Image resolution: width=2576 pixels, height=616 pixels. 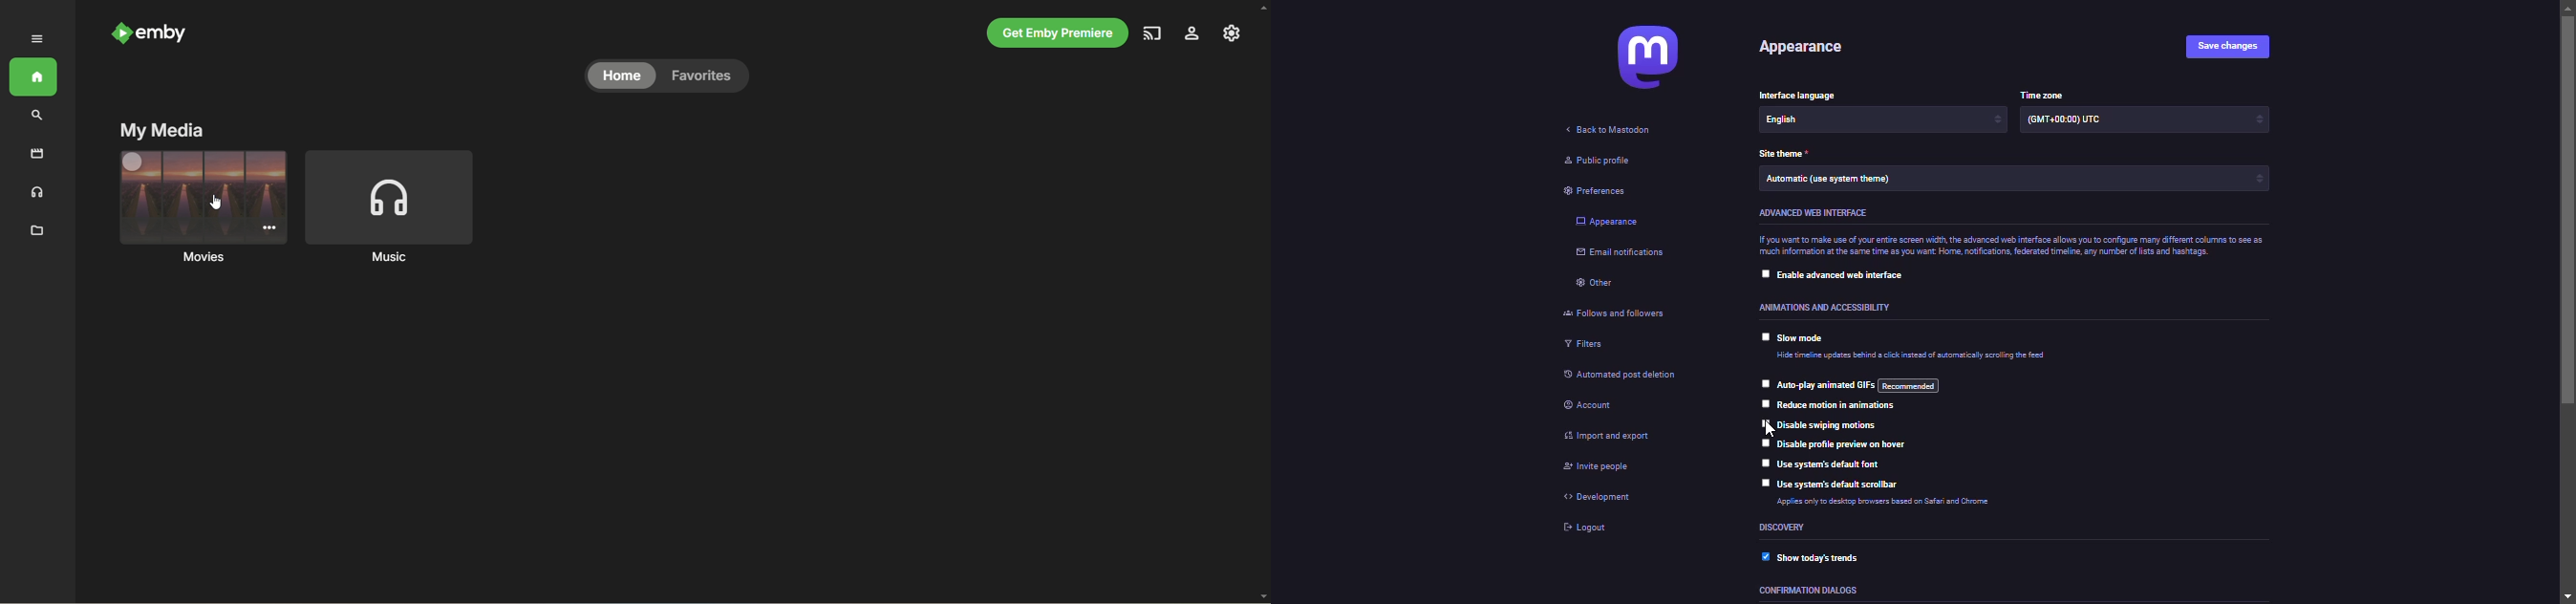 What do you see at coordinates (202, 207) in the screenshot?
I see `movies` at bounding box center [202, 207].